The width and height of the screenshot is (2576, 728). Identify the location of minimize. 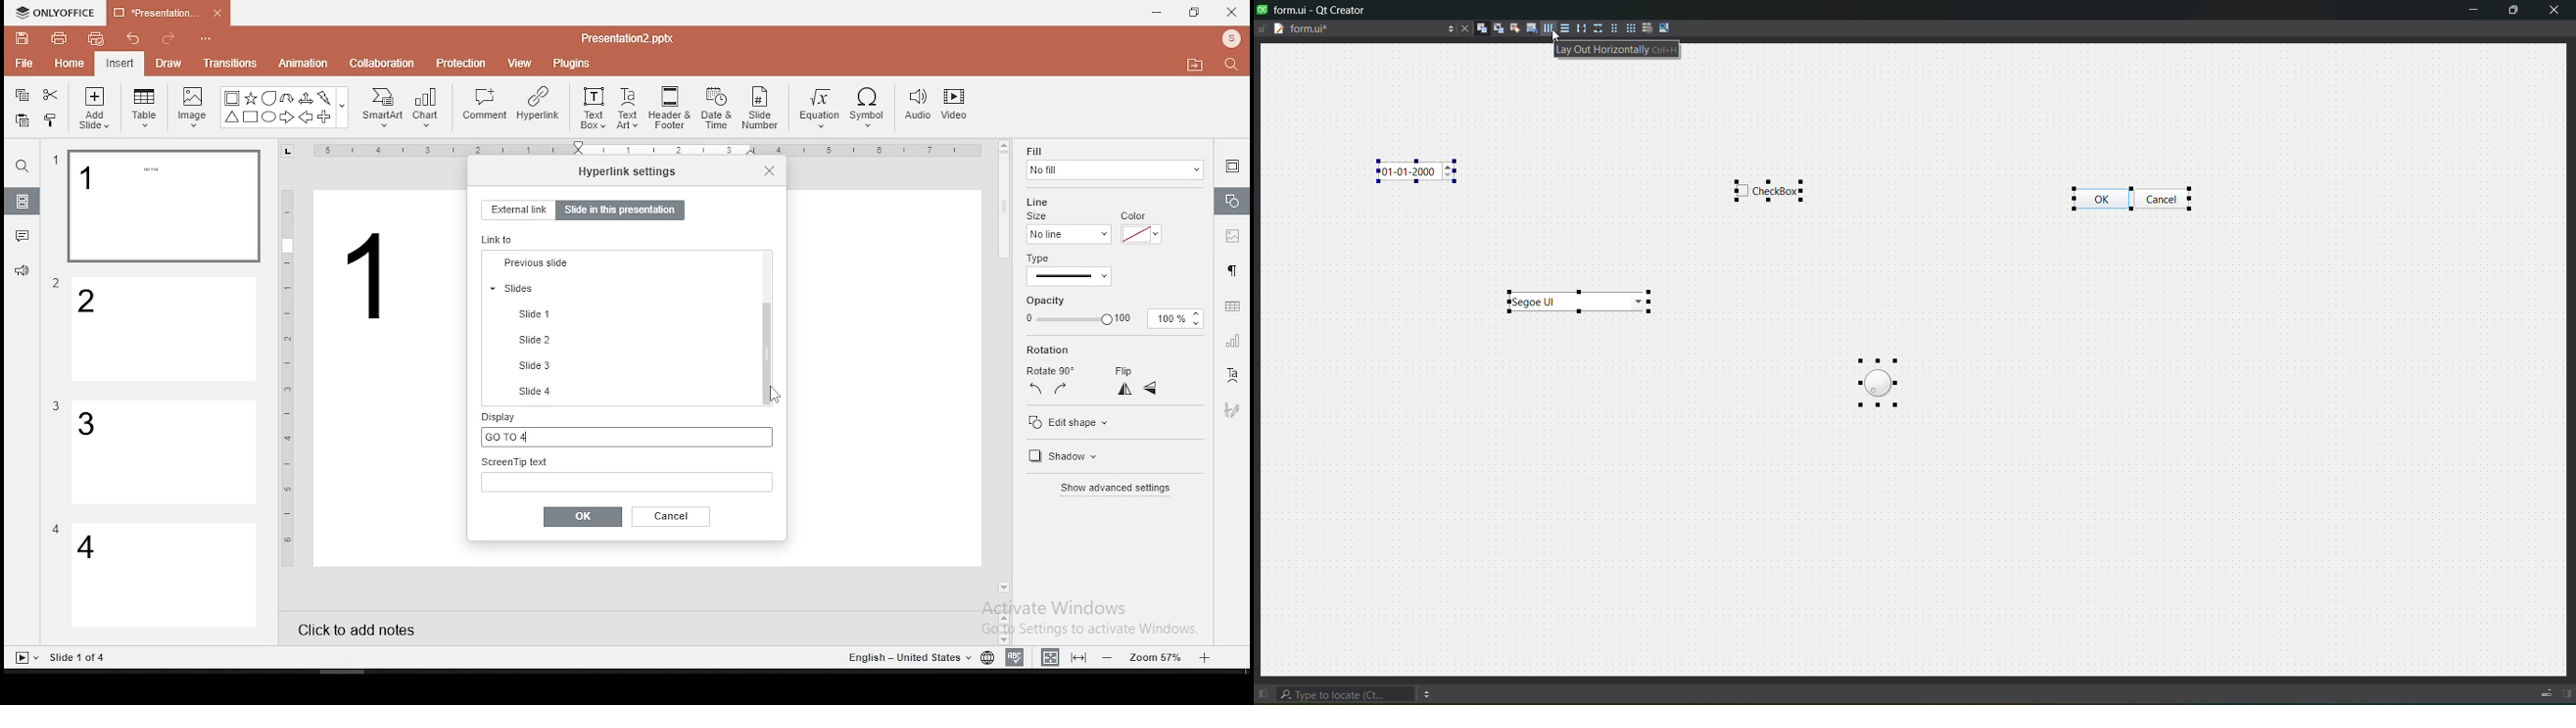
(2473, 11).